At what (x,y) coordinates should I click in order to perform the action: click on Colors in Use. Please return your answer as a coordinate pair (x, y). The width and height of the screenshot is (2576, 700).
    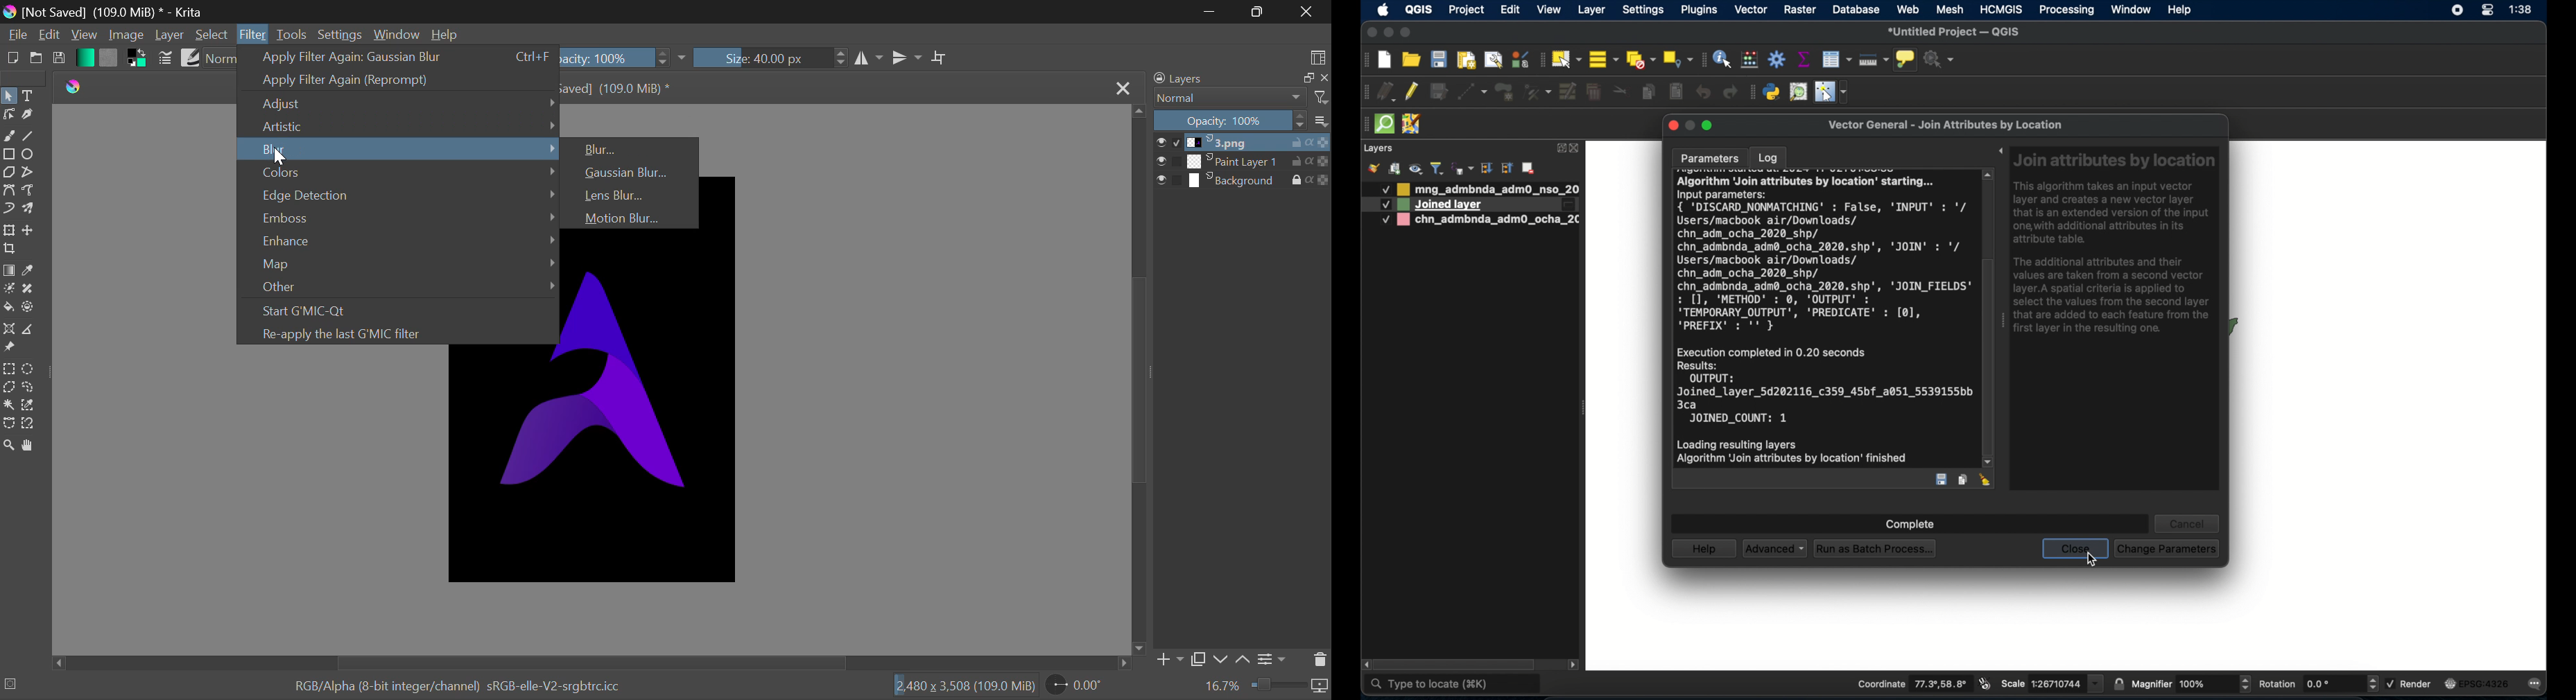
    Looking at the image, I should click on (135, 60).